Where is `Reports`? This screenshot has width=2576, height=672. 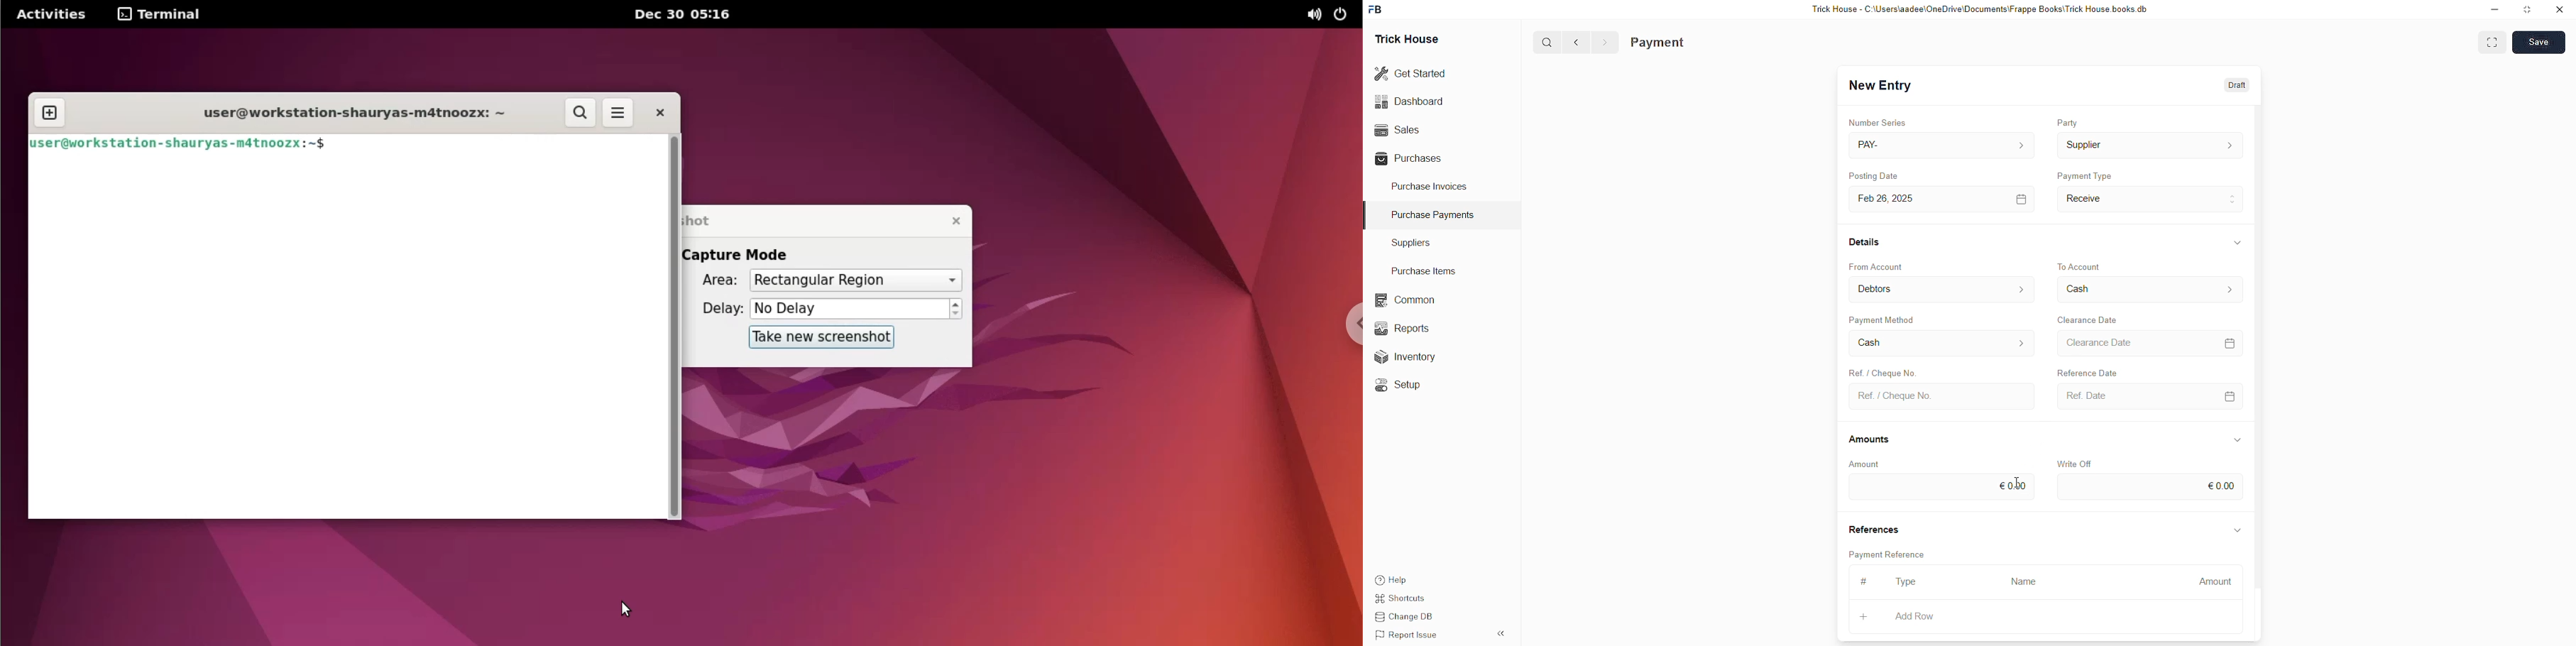
Reports is located at coordinates (1403, 327).